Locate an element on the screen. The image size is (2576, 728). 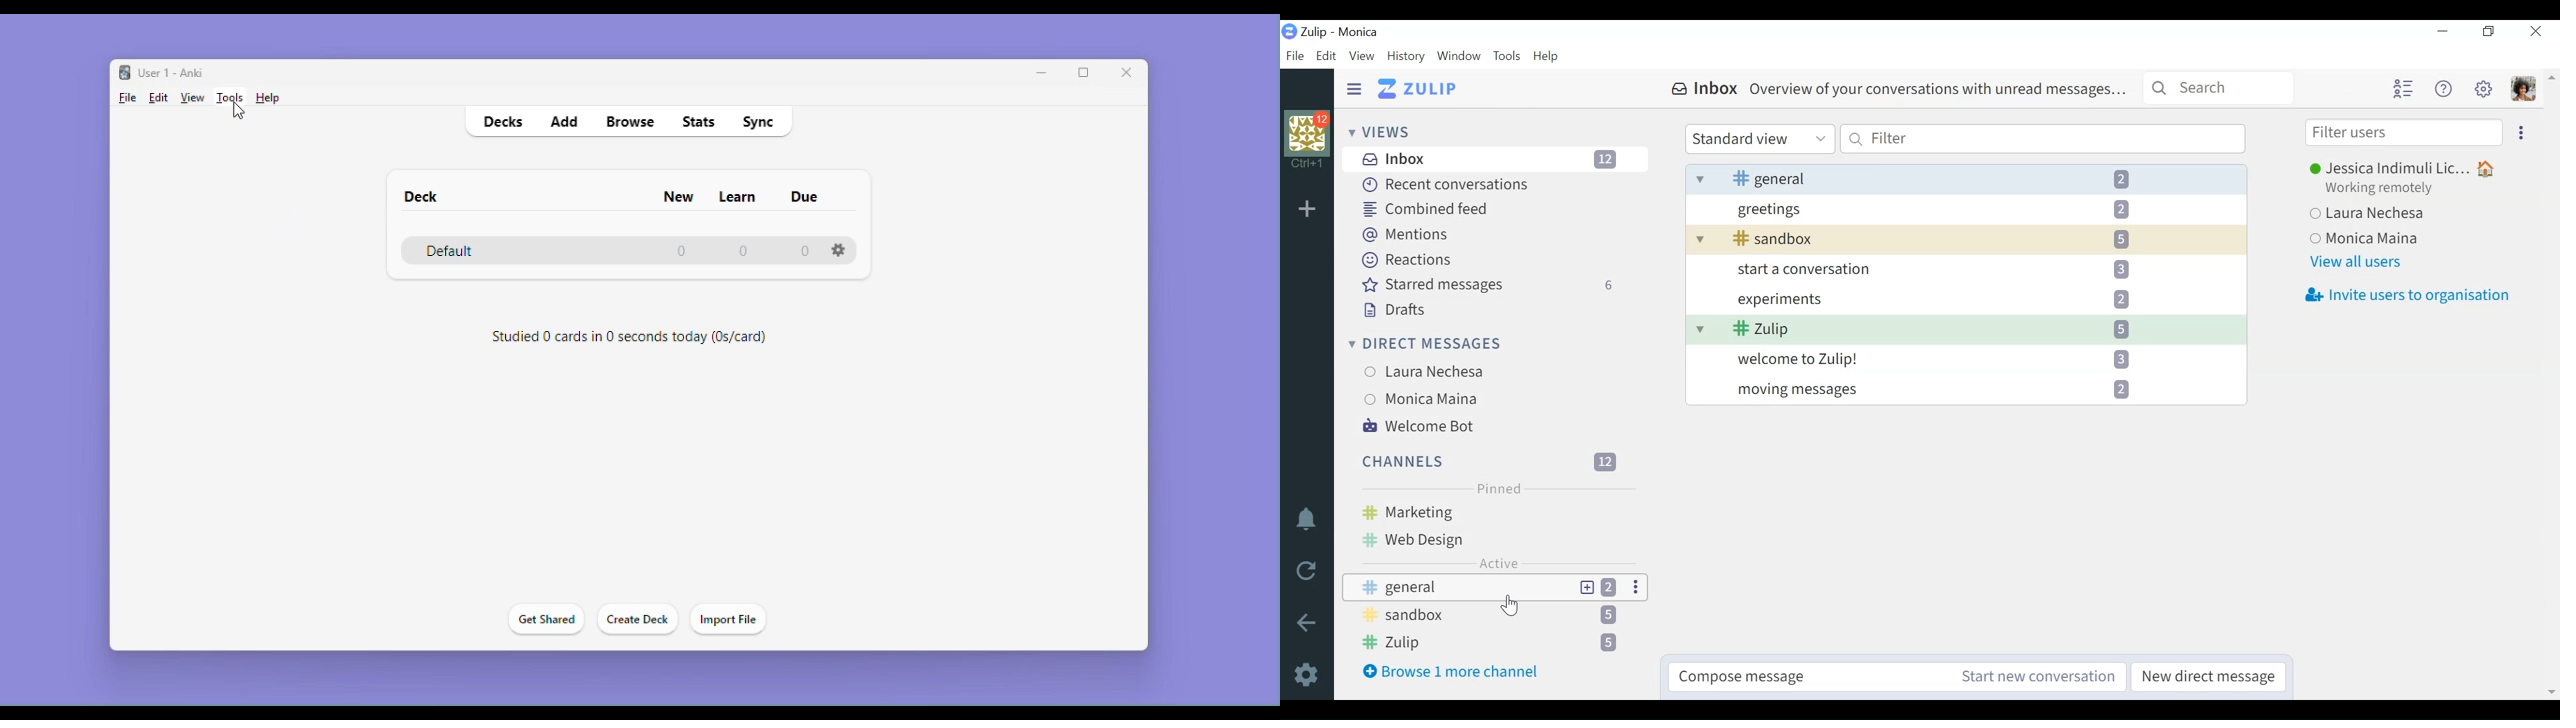
Default is located at coordinates (507, 249).